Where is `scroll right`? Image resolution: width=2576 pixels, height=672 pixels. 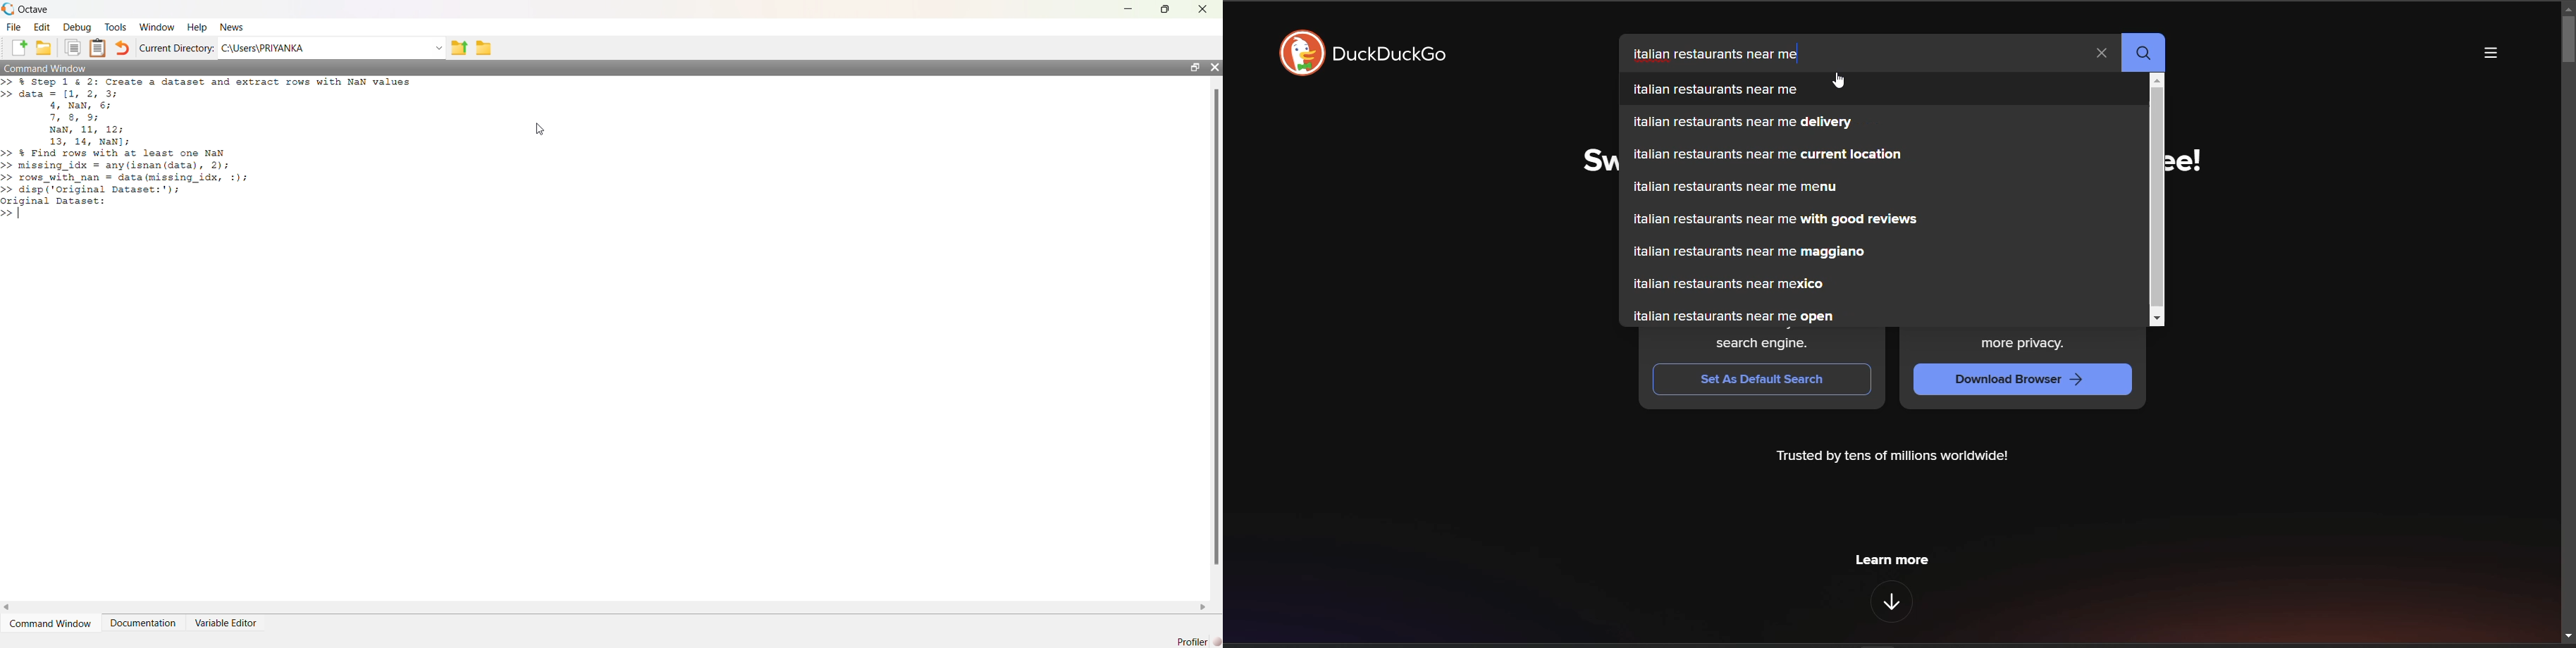
scroll right is located at coordinates (1203, 608).